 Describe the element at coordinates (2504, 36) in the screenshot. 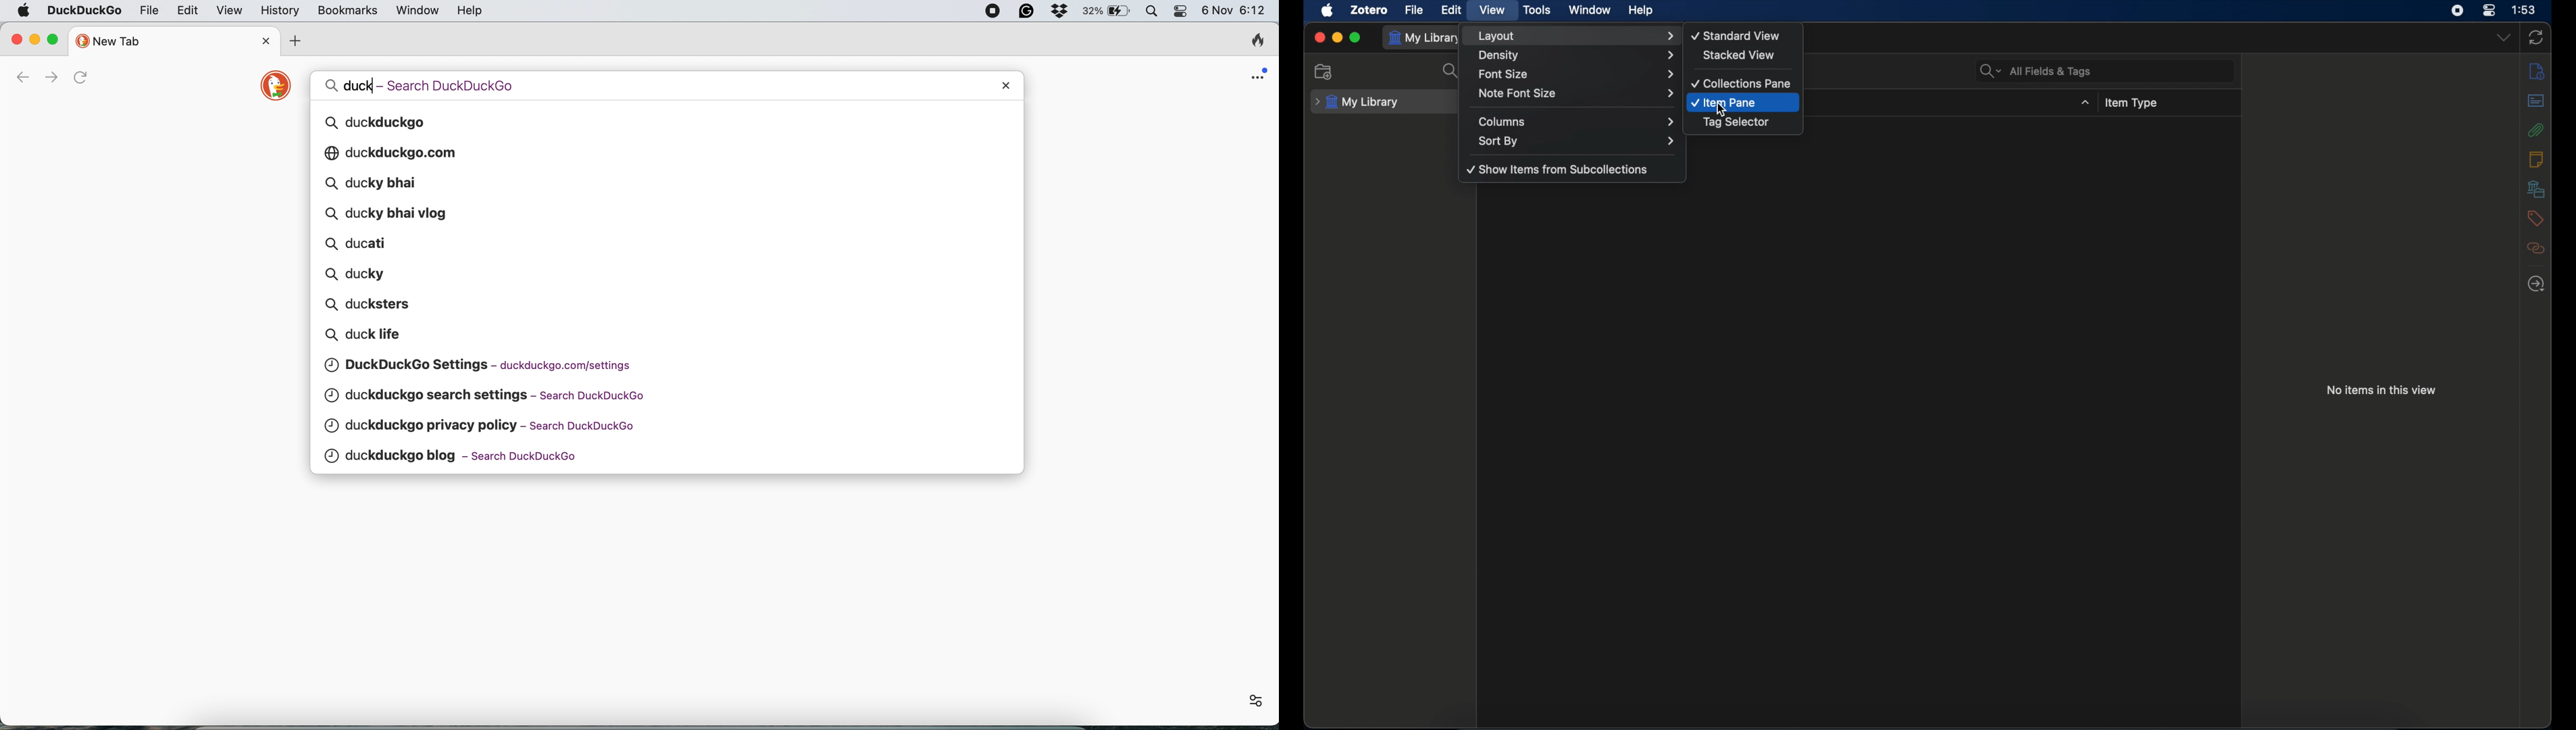

I see `dropdown` at that location.